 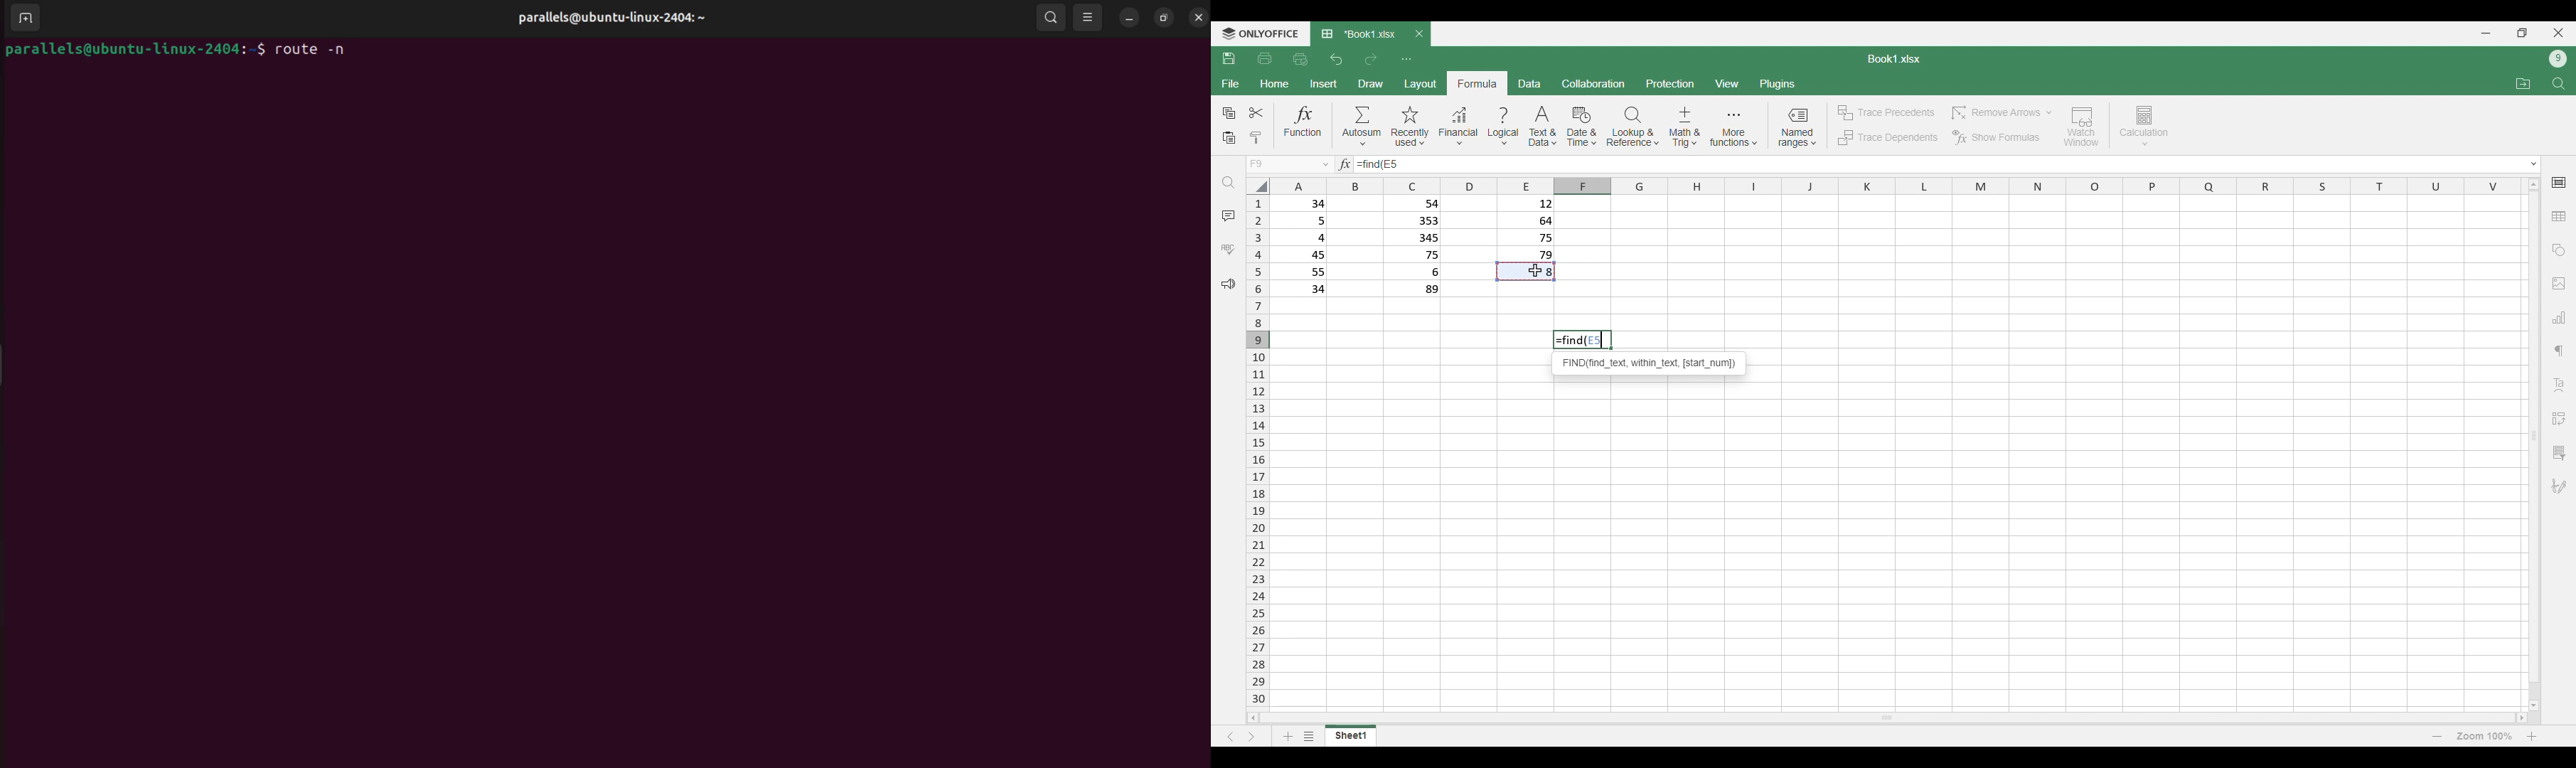 I want to click on Quick print, so click(x=1300, y=60).